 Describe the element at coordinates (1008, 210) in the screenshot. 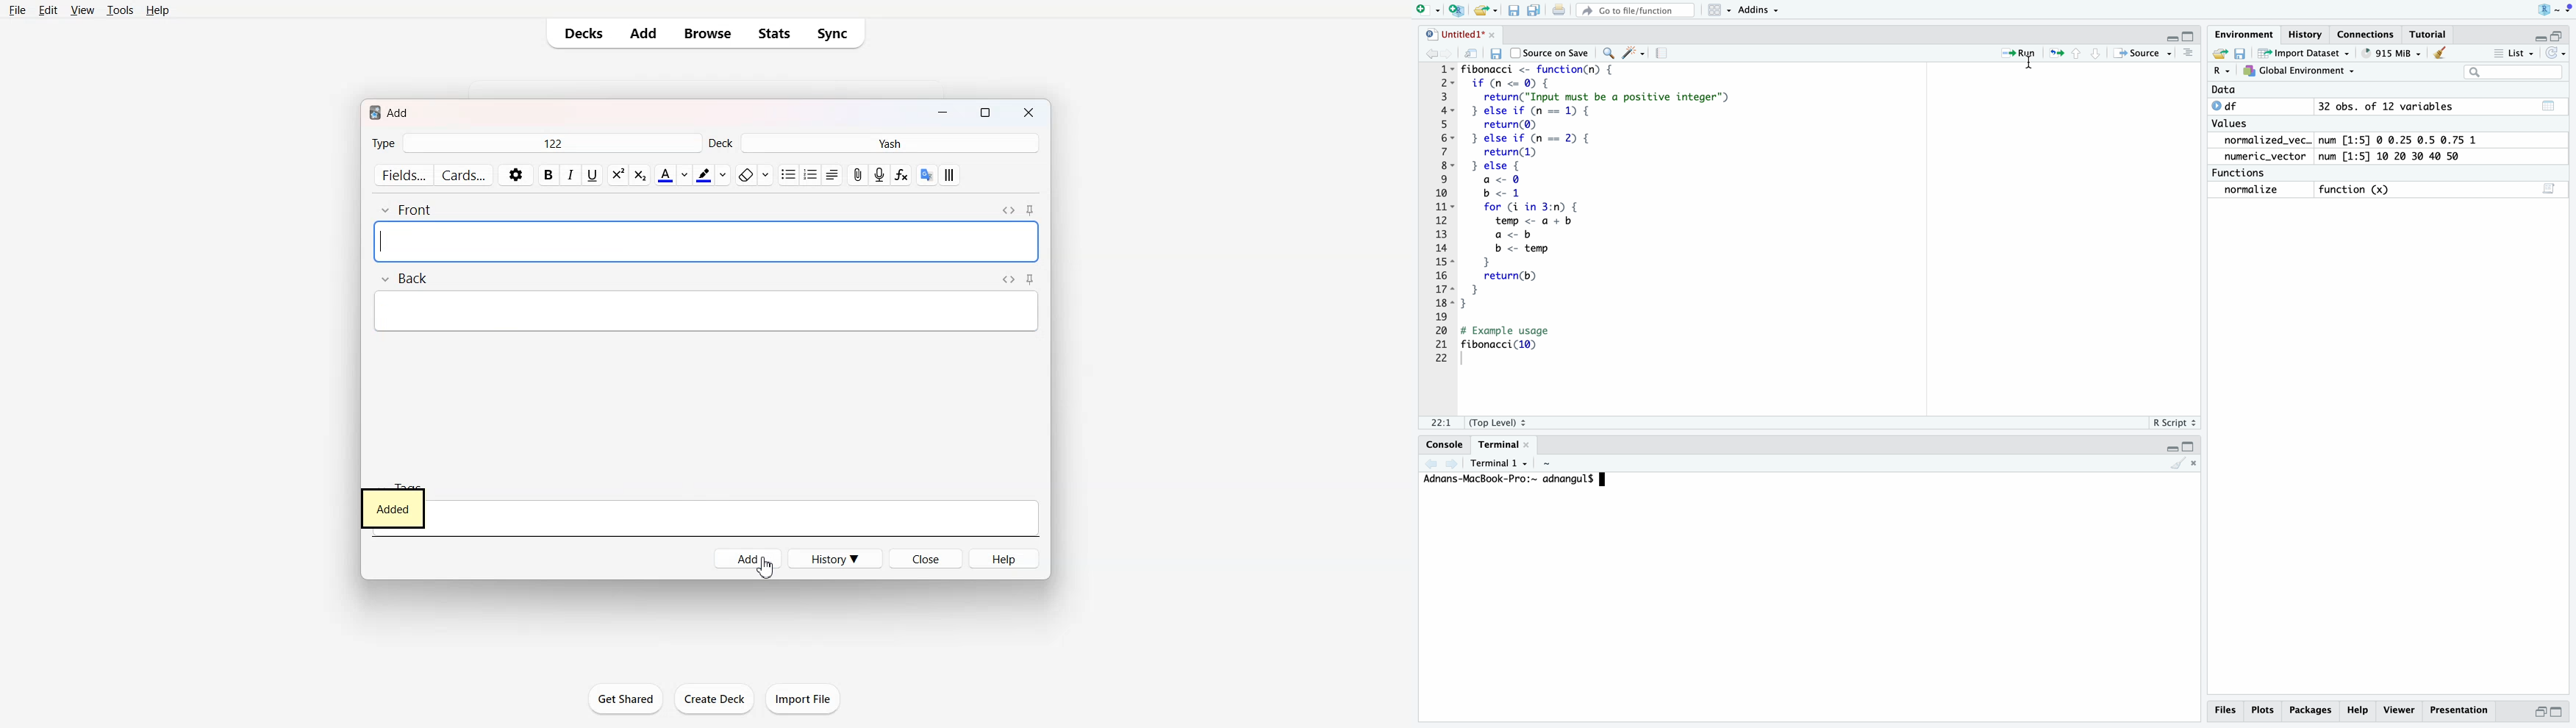

I see `Toggle HTML Editor` at that location.